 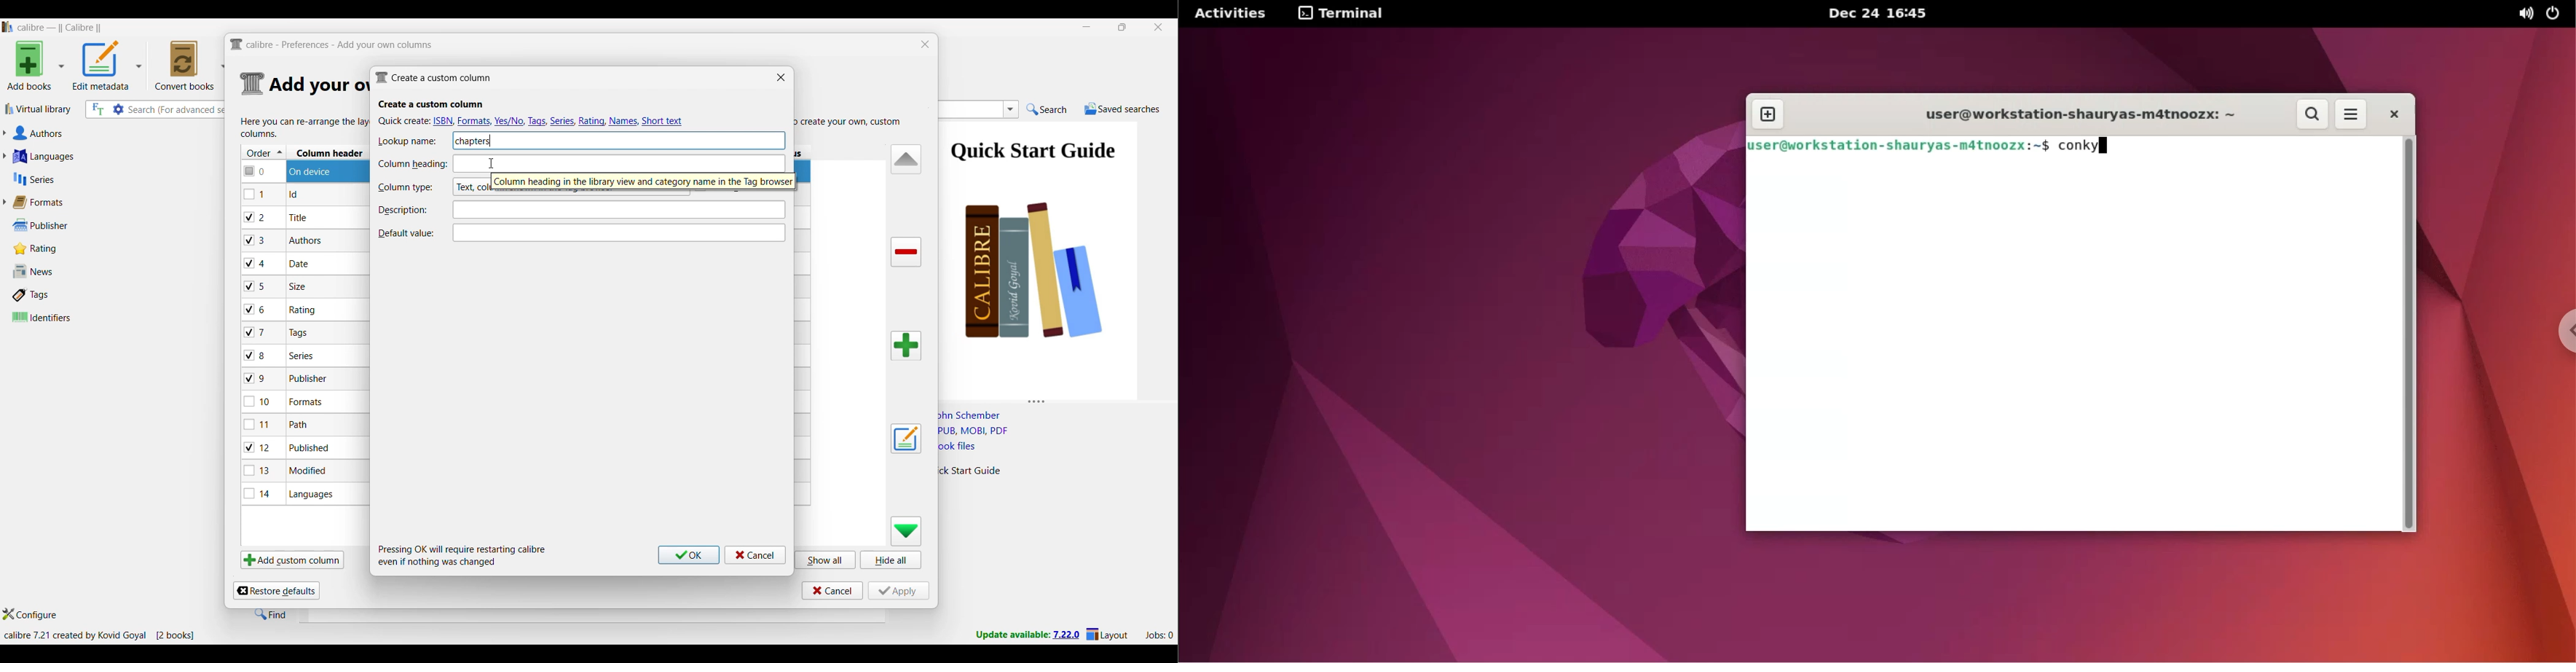 What do you see at coordinates (118, 109) in the screenshot?
I see `Advanced search` at bounding box center [118, 109].